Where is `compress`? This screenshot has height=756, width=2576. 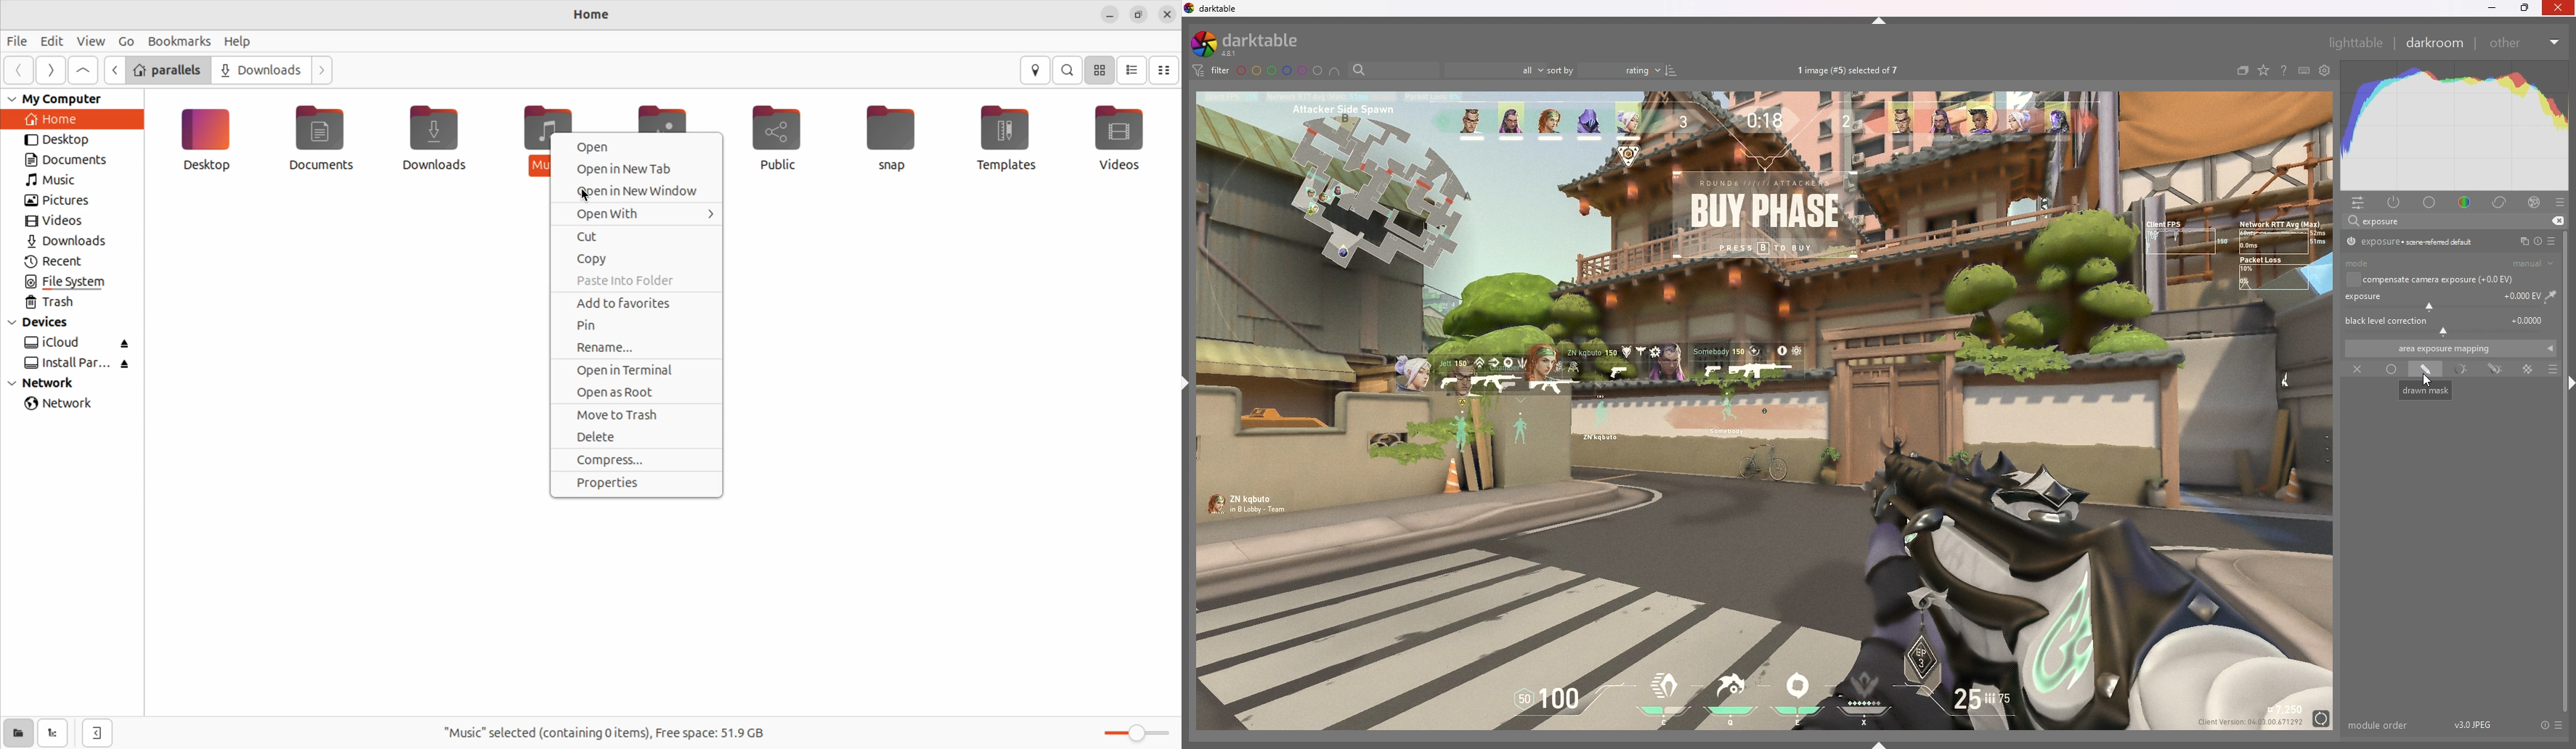 compress is located at coordinates (635, 460).